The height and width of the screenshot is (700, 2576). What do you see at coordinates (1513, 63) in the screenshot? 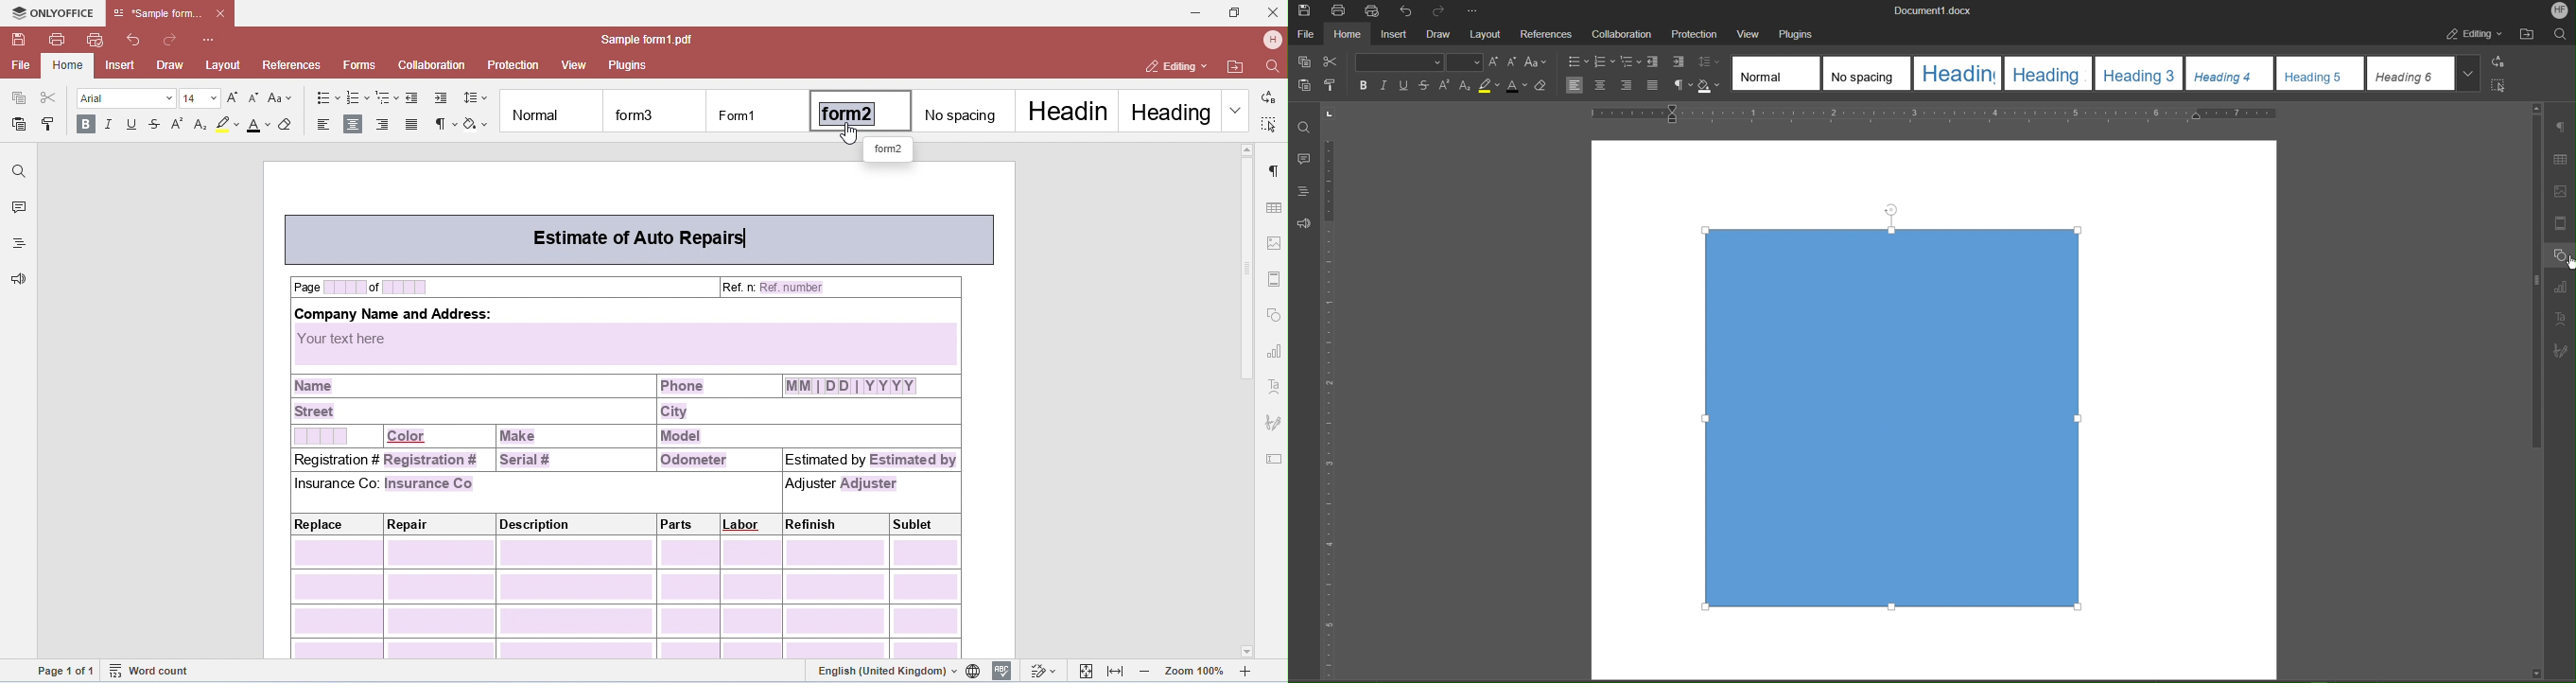
I see `Decrease size` at bounding box center [1513, 63].